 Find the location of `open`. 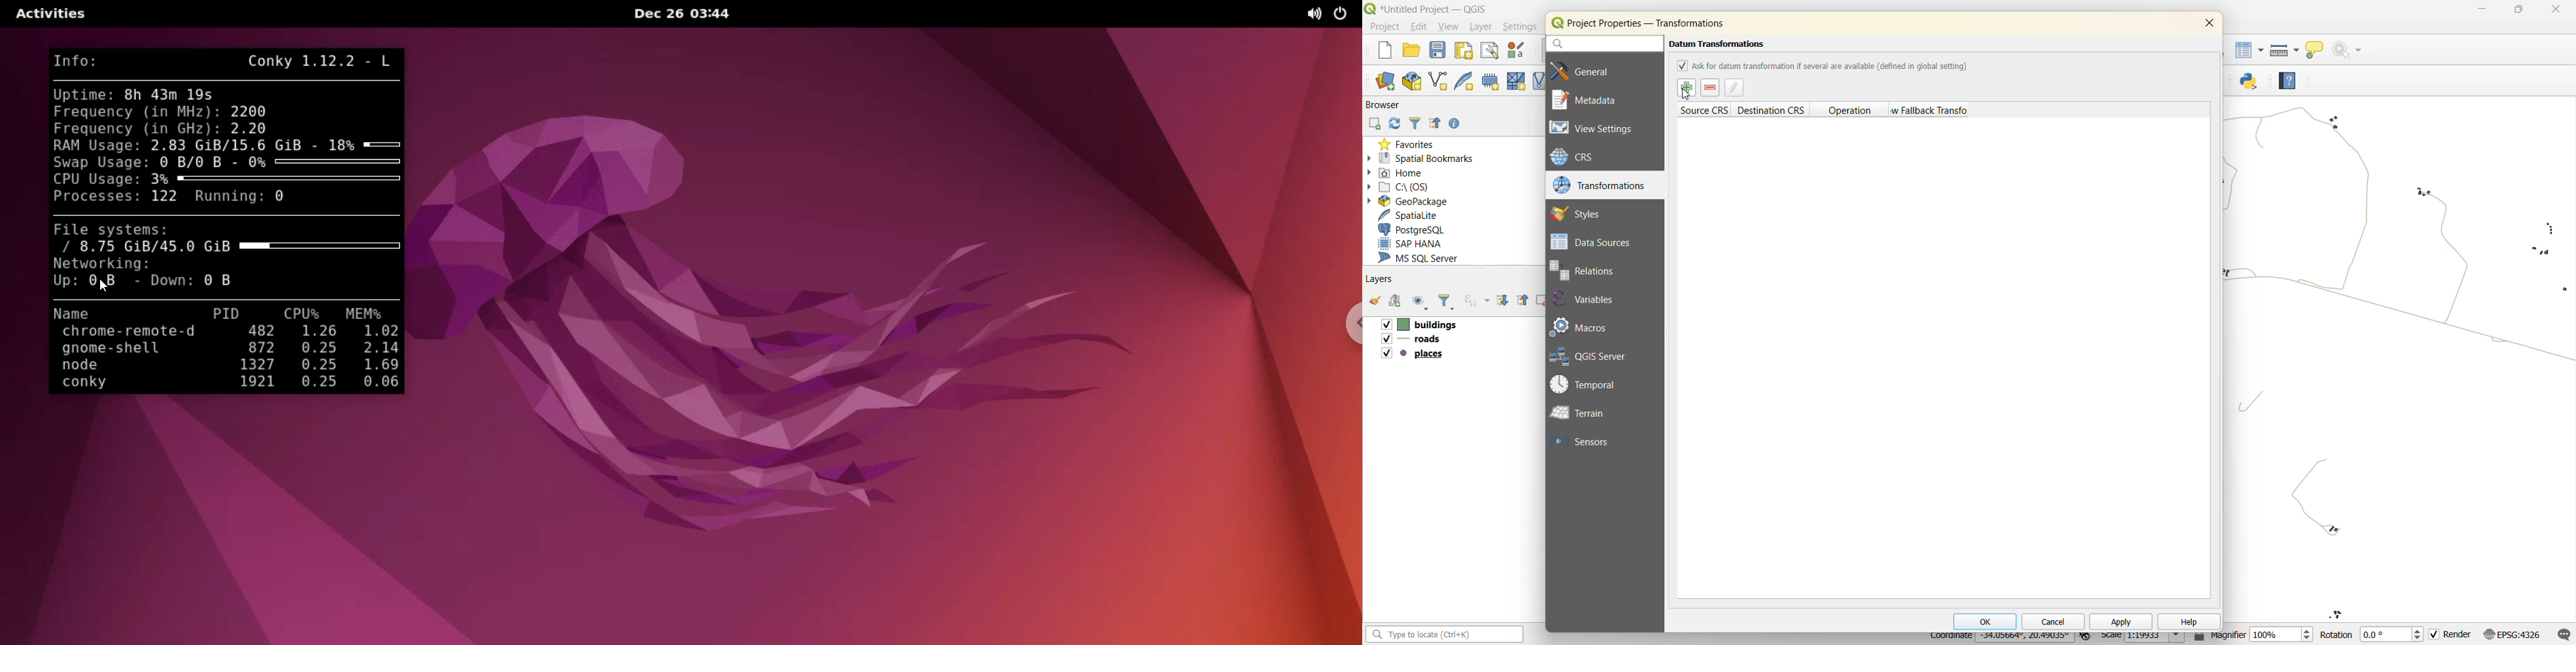

open is located at coordinates (1374, 300).